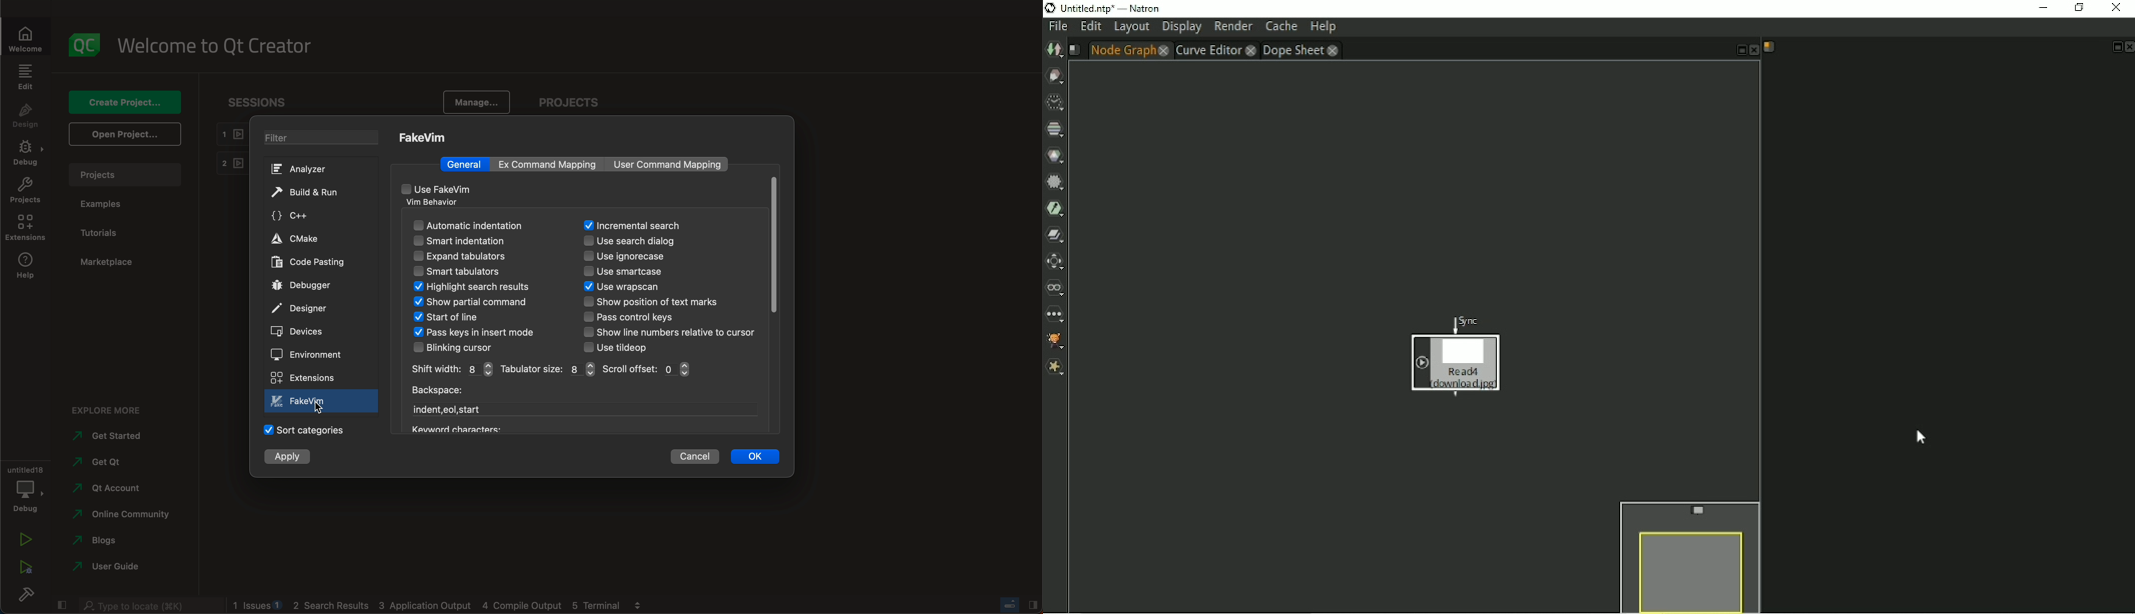 This screenshot has height=616, width=2156. What do you see at coordinates (261, 101) in the screenshot?
I see `sessions` at bounding box center [261, 101].